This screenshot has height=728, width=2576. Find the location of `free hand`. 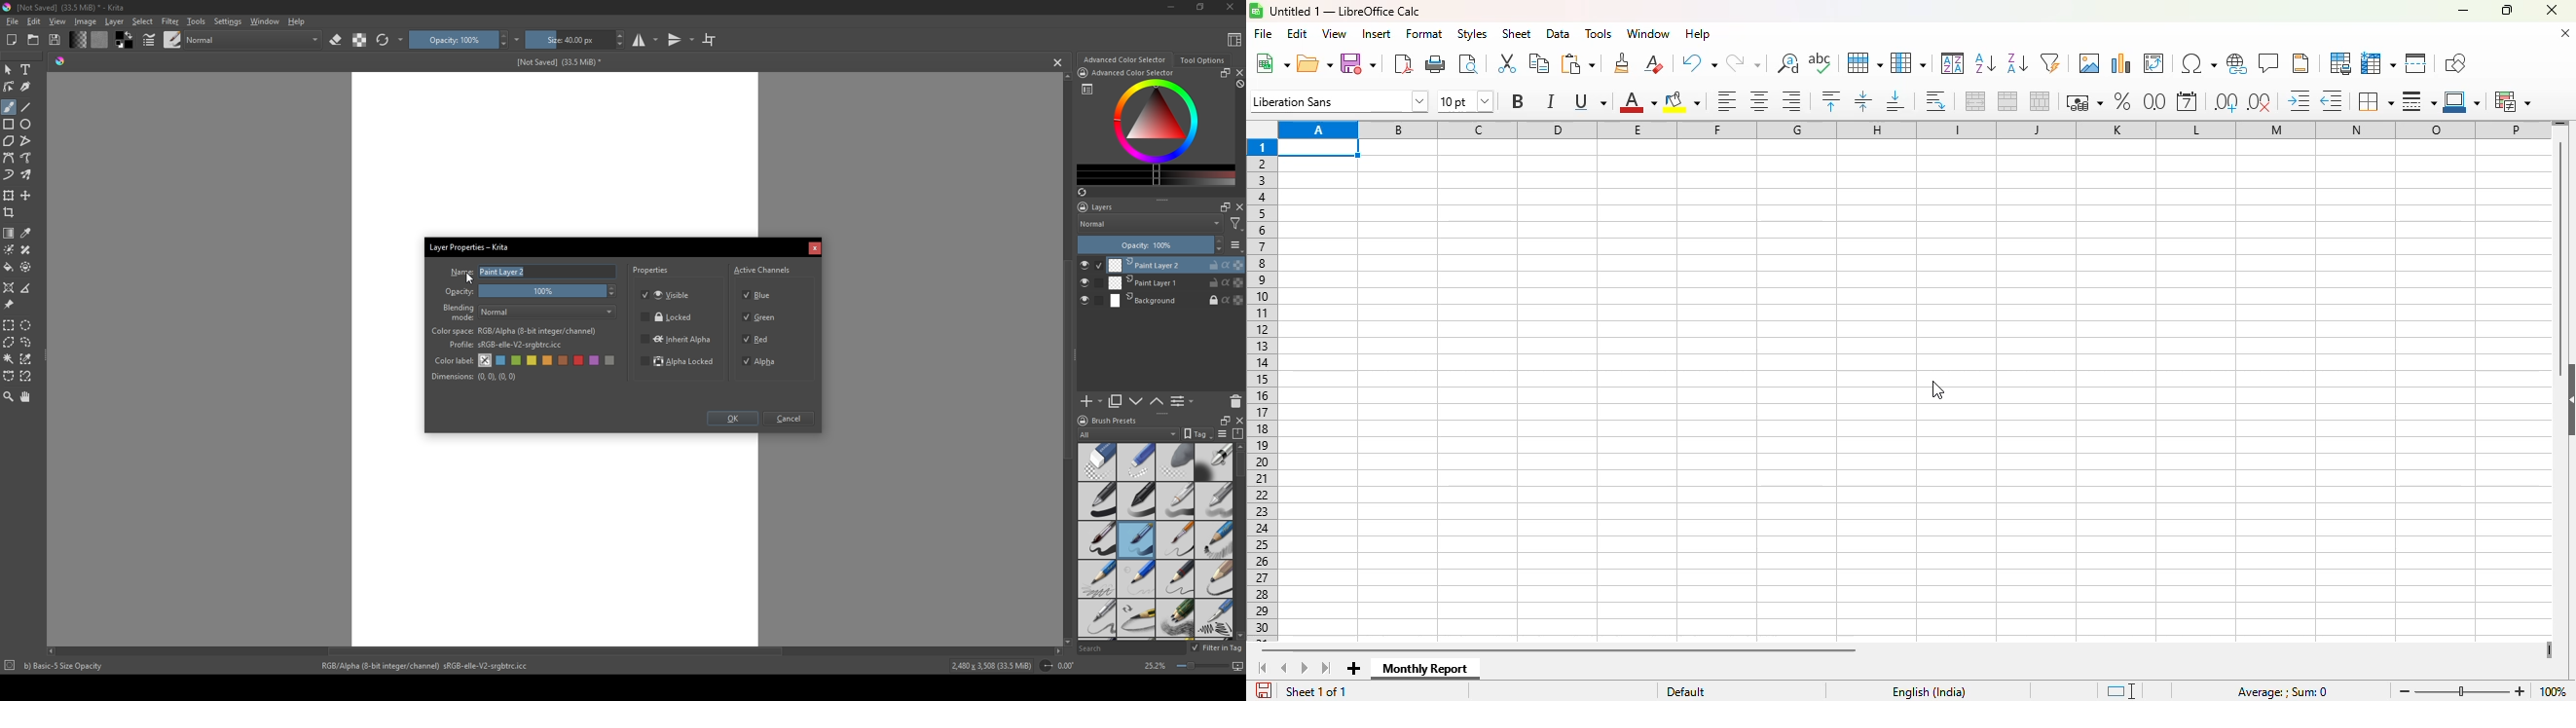

free hand is located at coordinates (27, 158).